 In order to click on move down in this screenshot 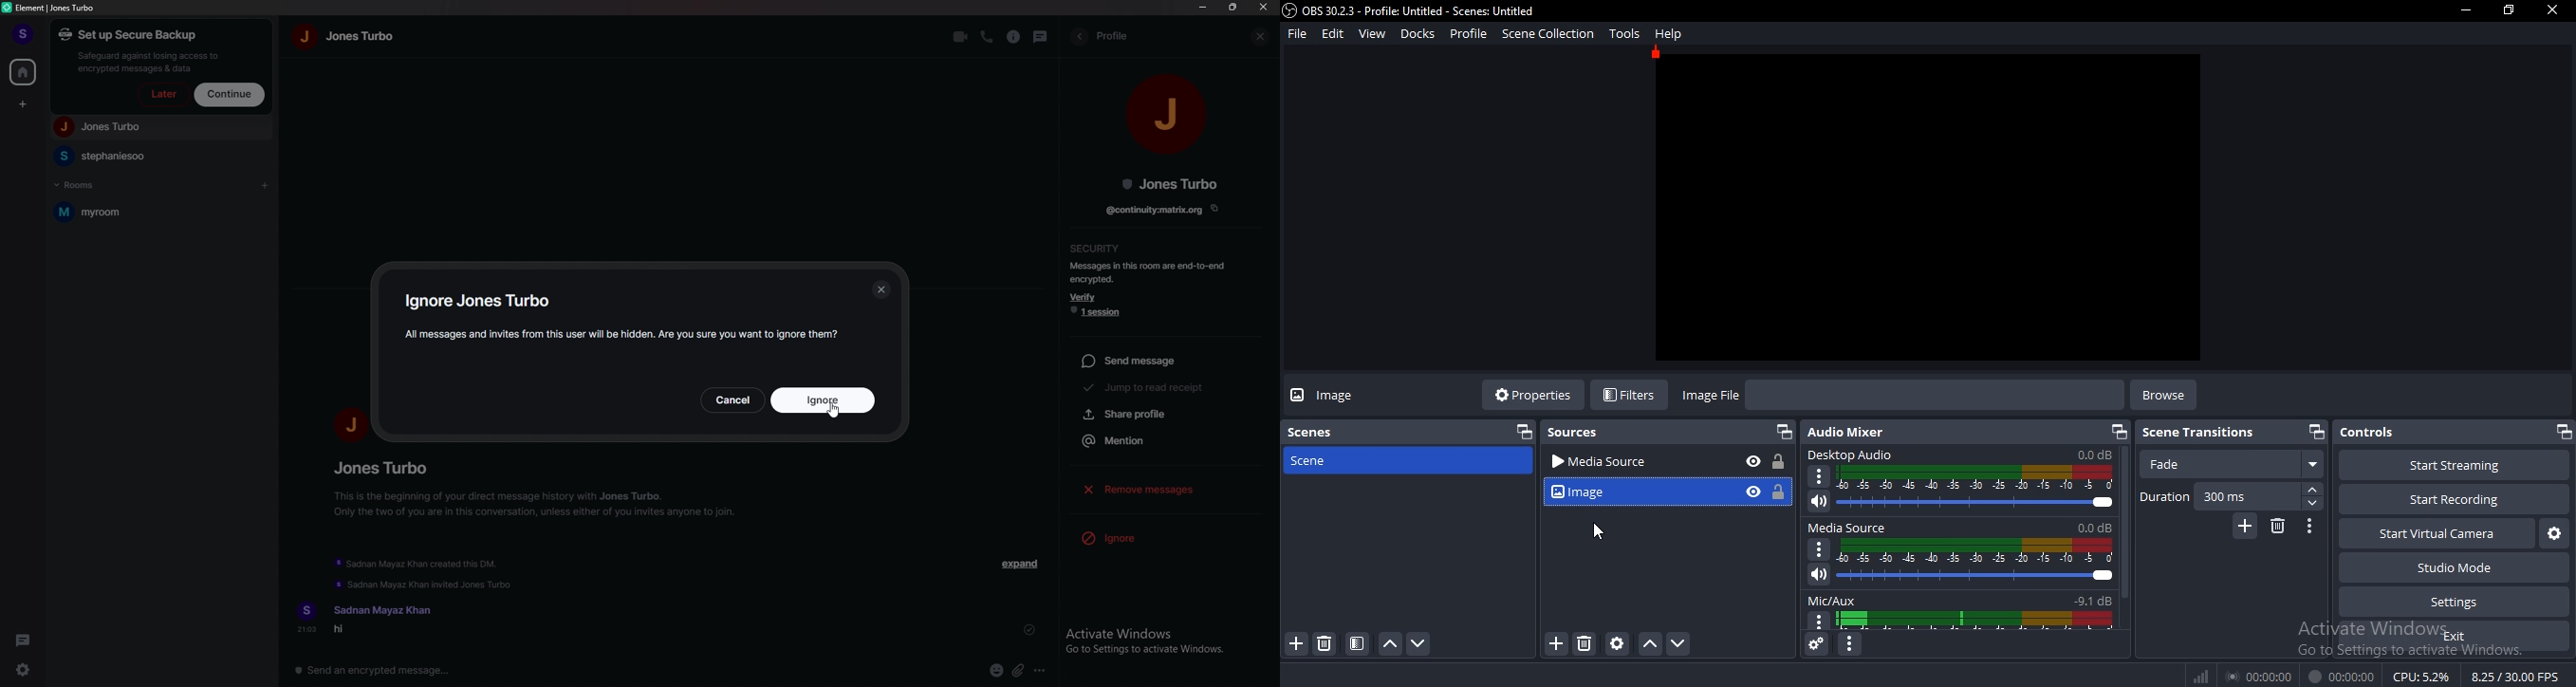, I will do `click(1677, 642)`.